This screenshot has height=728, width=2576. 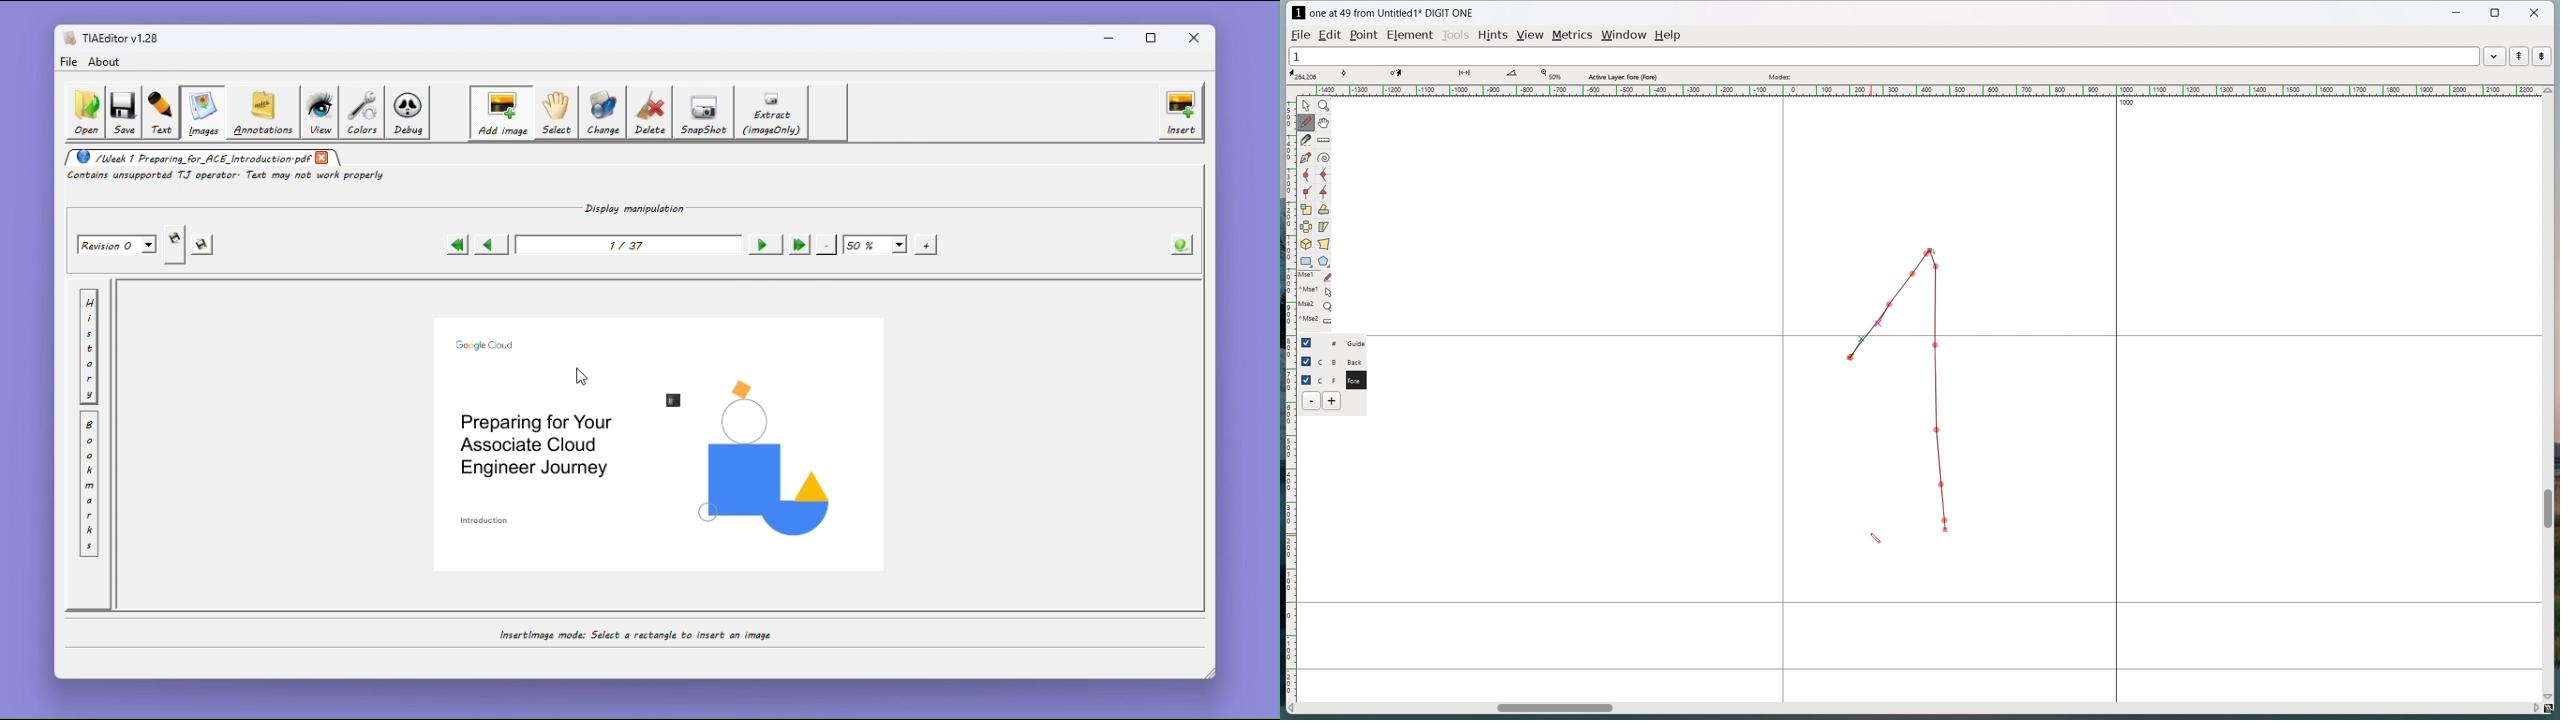 I want to click on add a tangent point, so click(x=1323, y=192).